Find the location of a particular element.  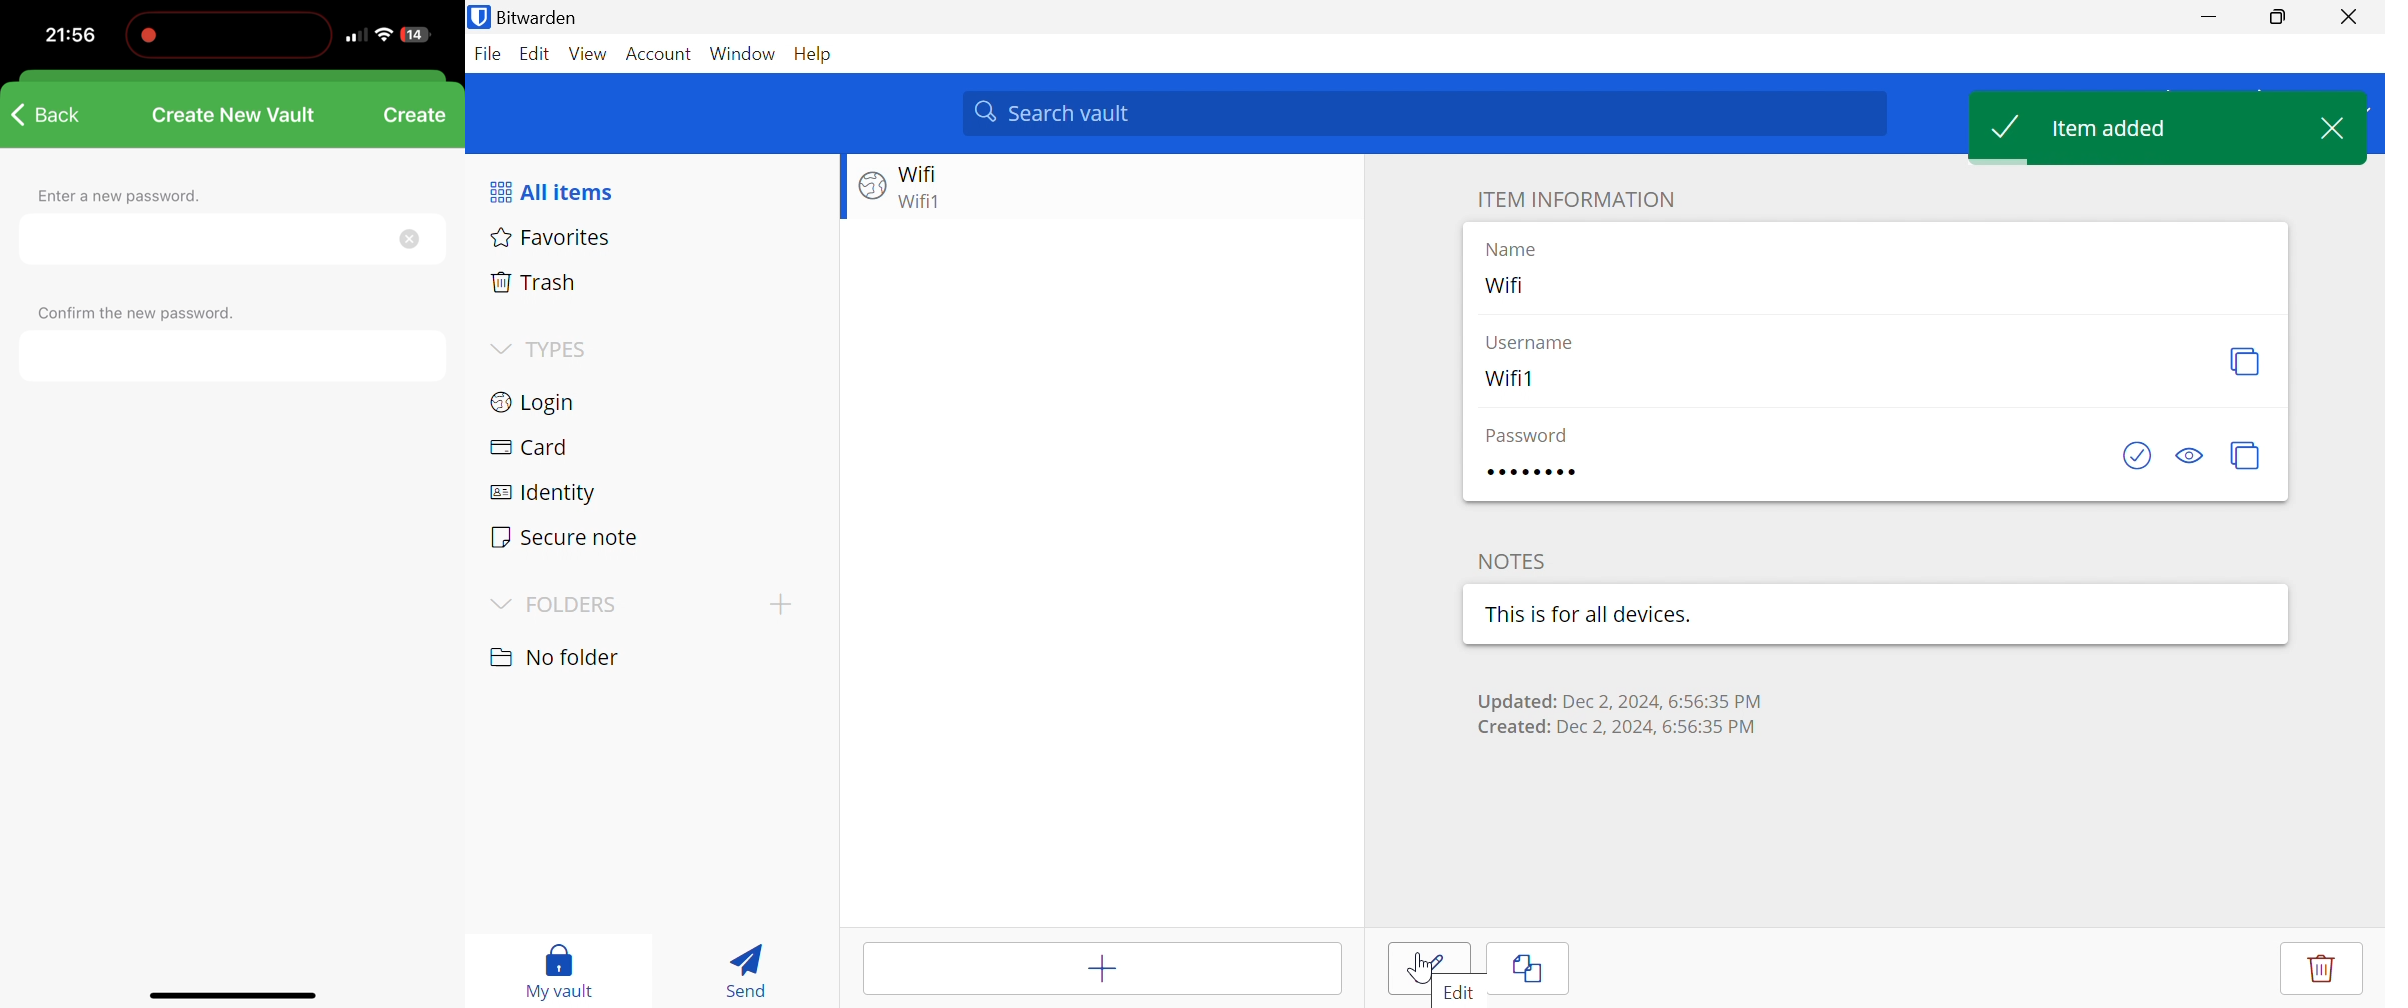

close is located at coordinates (415, 238).